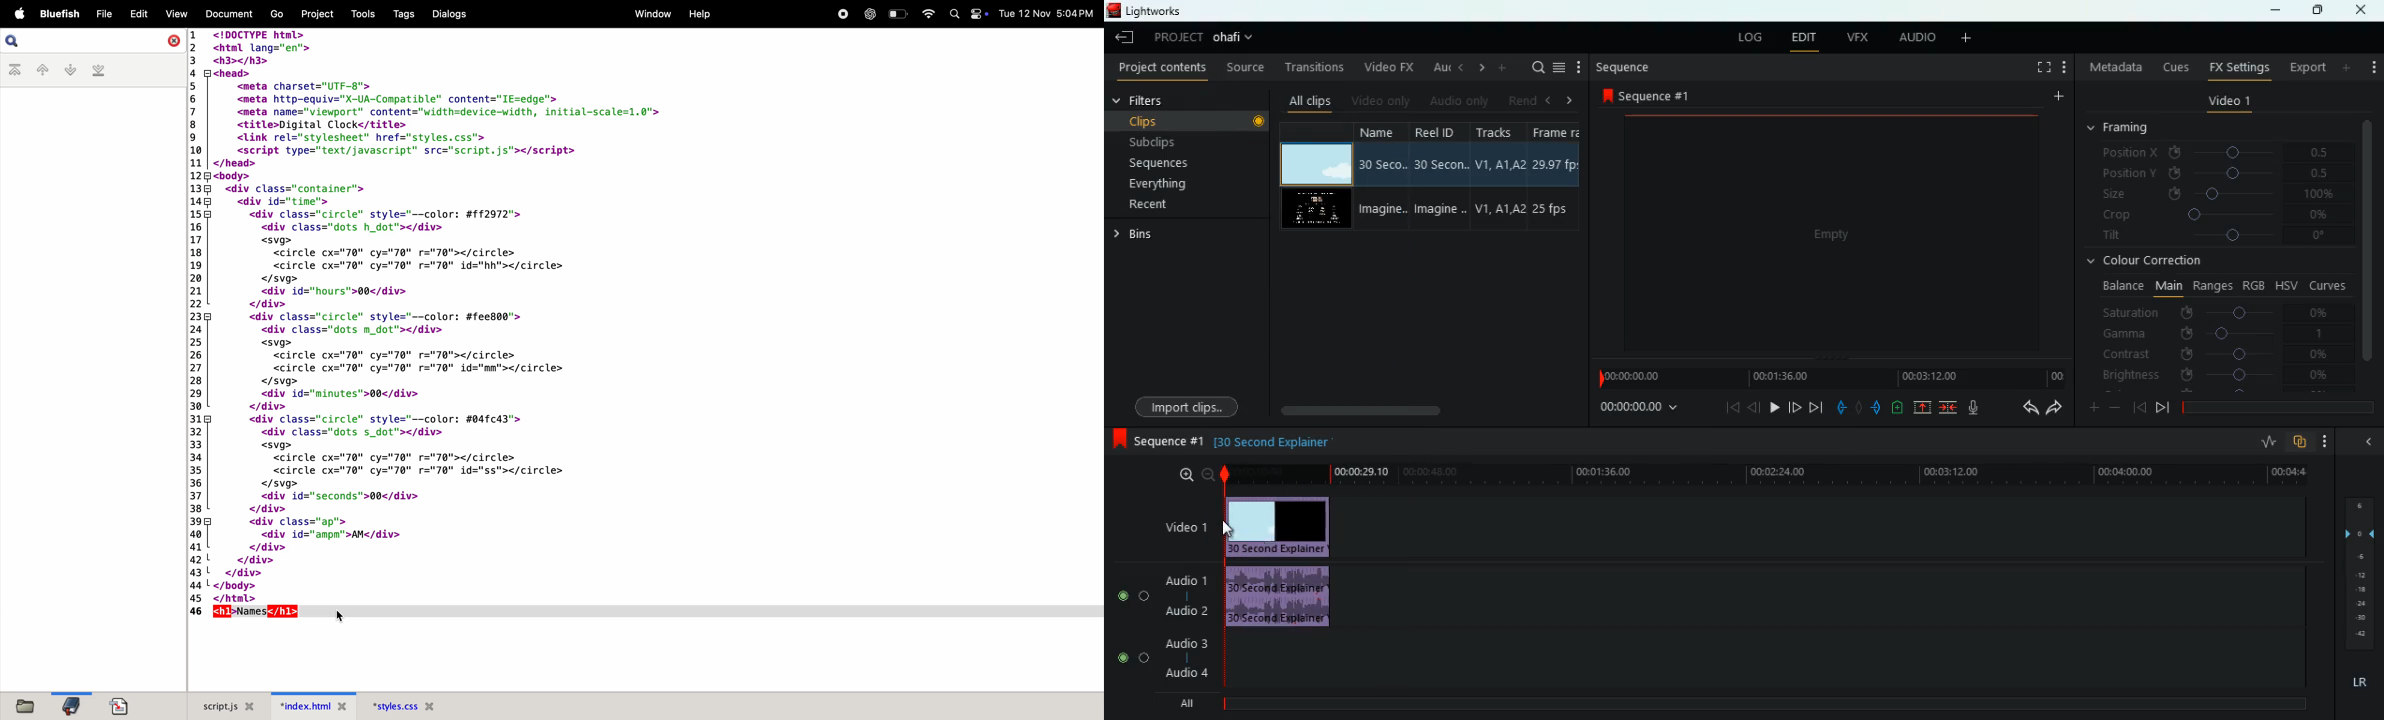  Describe the element at coordinates (2138, 406) in the screenshot. I see `beggining` at that location.